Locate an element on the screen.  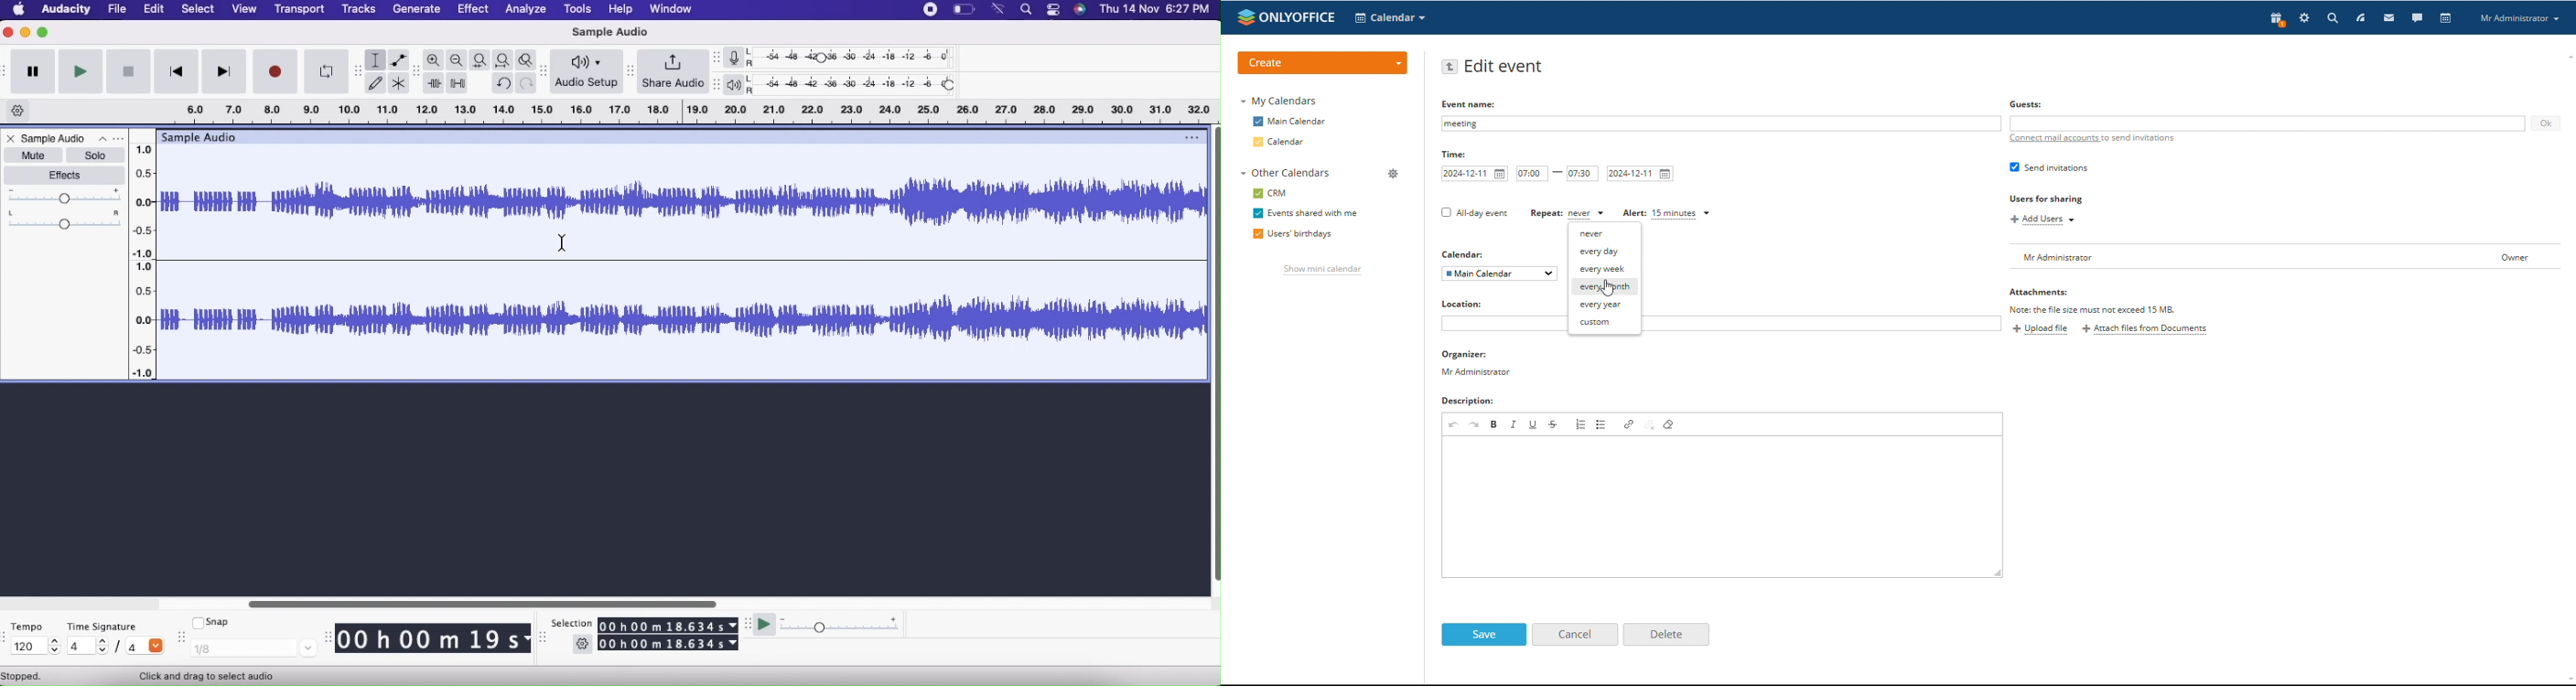
cancel is located at coordinates (1574, 634).